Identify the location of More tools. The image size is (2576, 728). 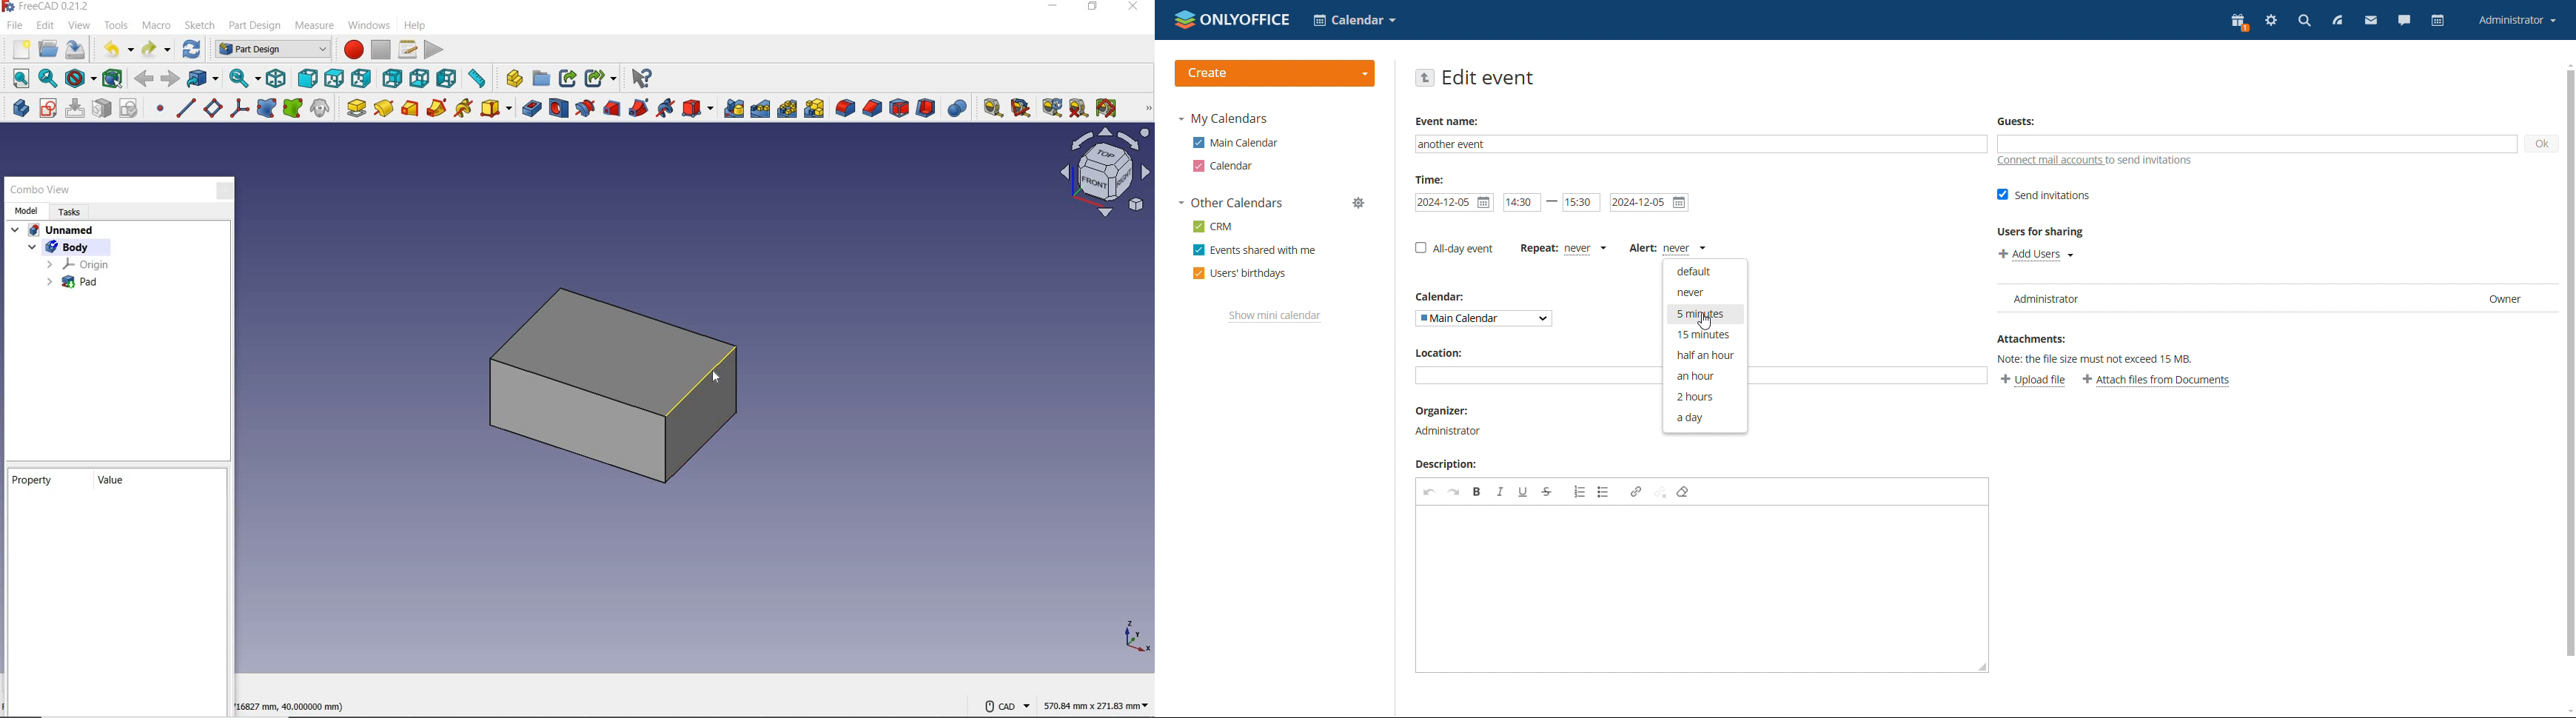
(1145, 109).